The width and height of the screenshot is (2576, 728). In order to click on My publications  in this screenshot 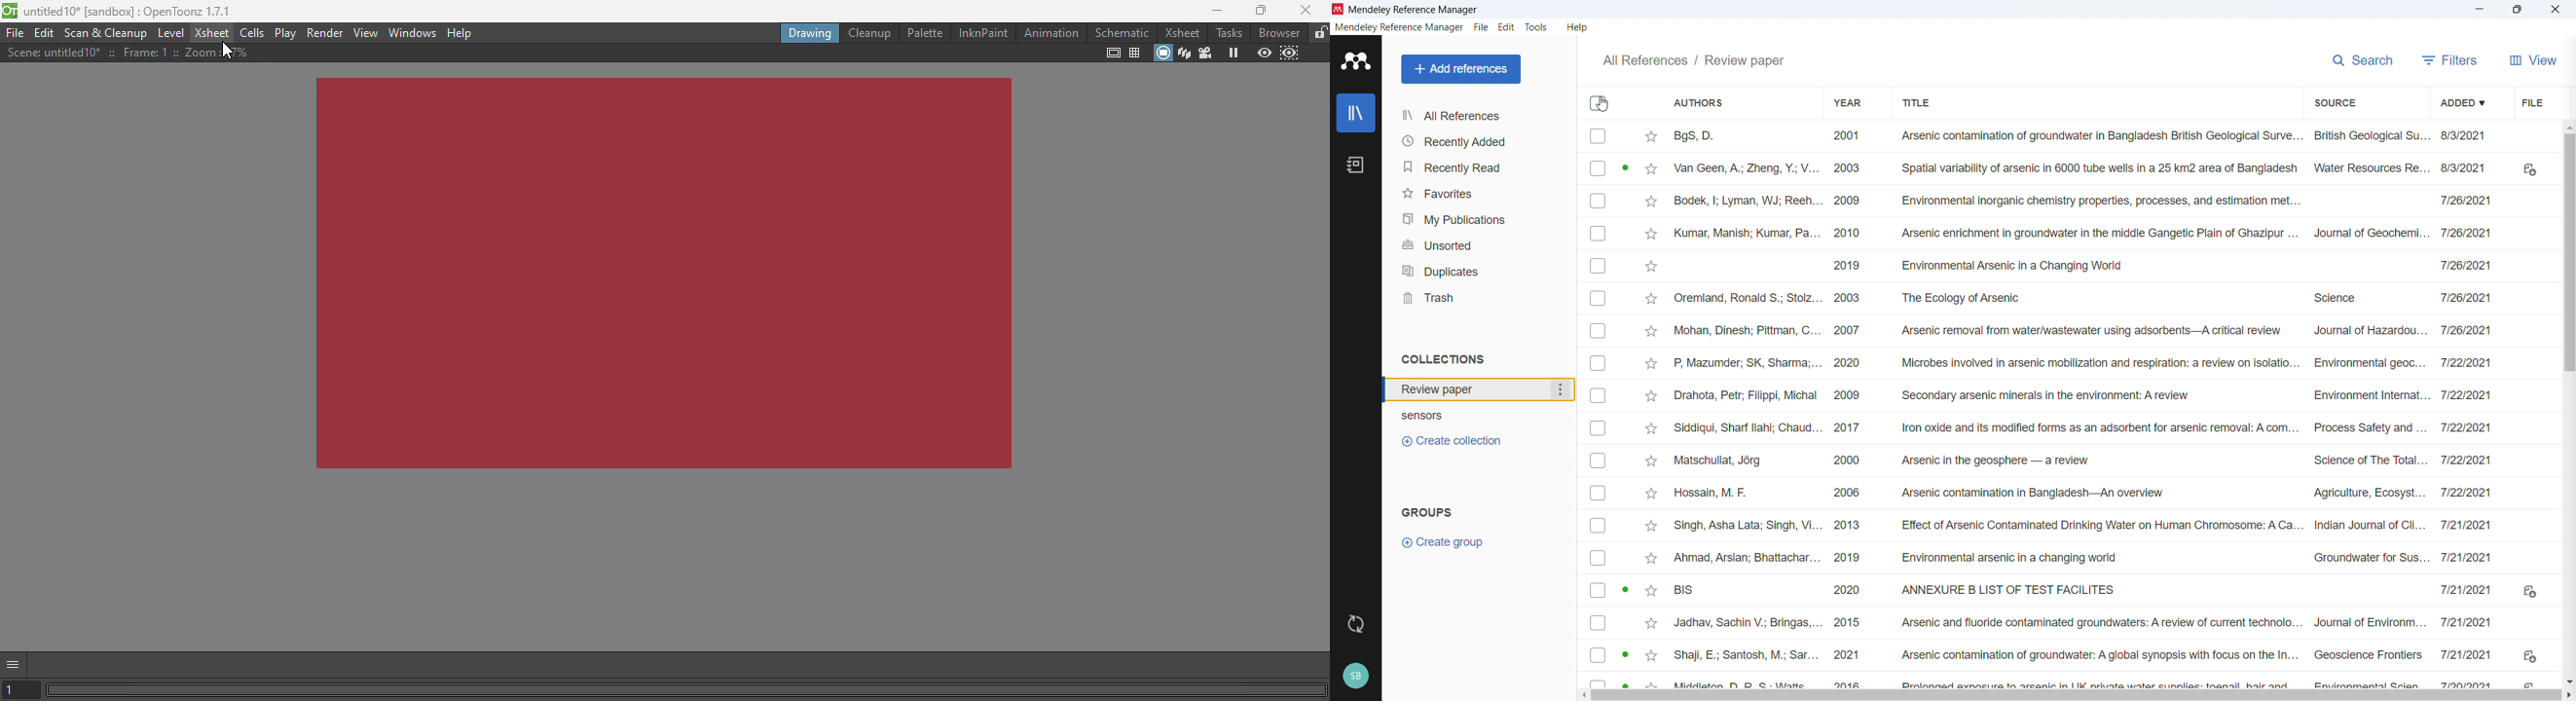, I will do `click(1478, 217)`.